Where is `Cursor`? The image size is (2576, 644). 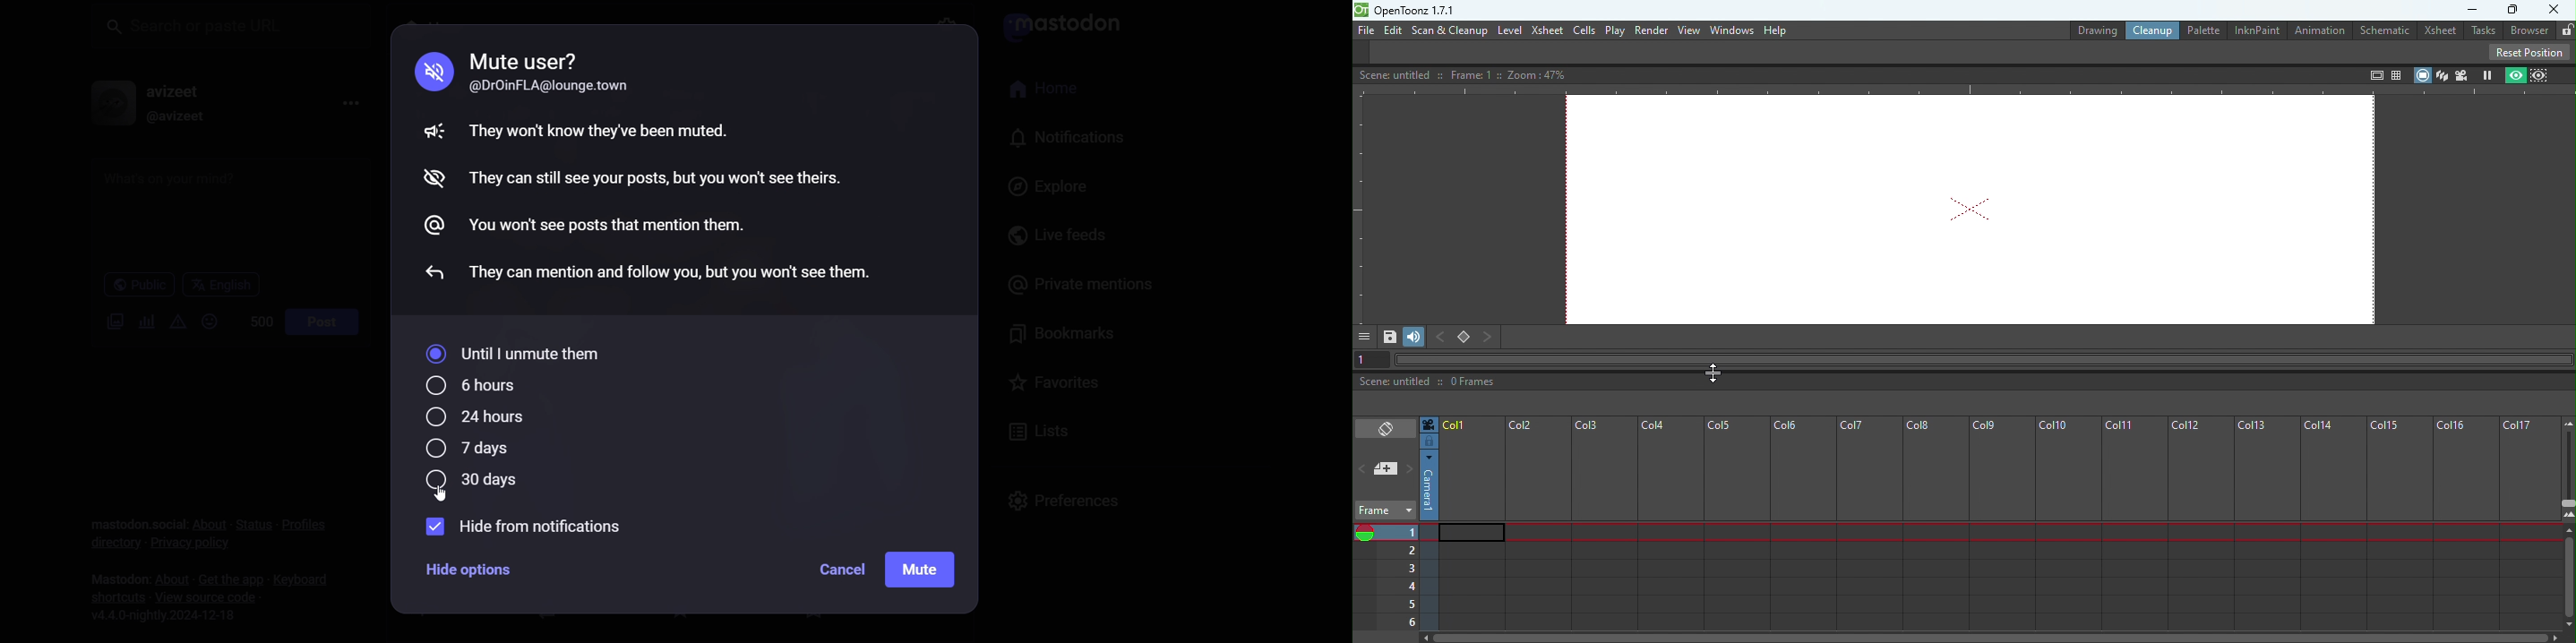 Cursor is located at coordinates (1715, 367).